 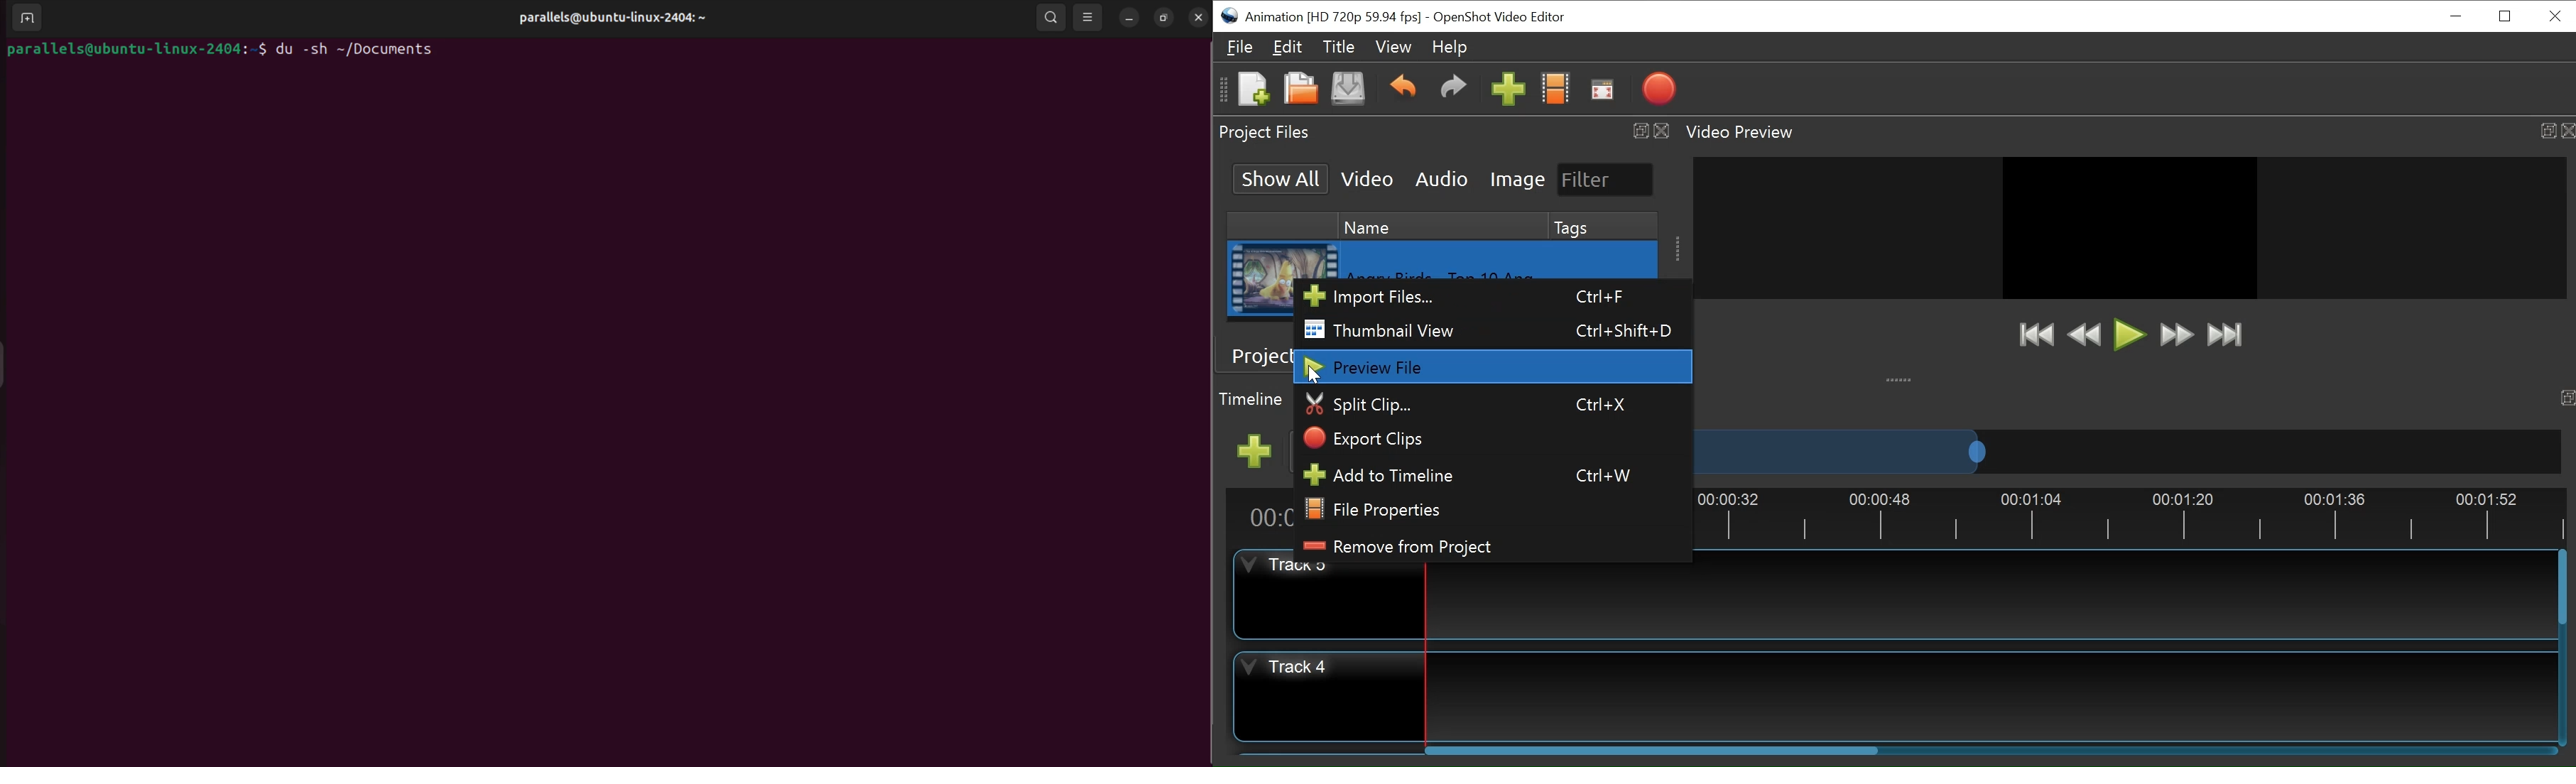 What do you see at coordinates (1656, 89) in the screenshot?
I see `Export Video` at bounding box center [1656, 89].